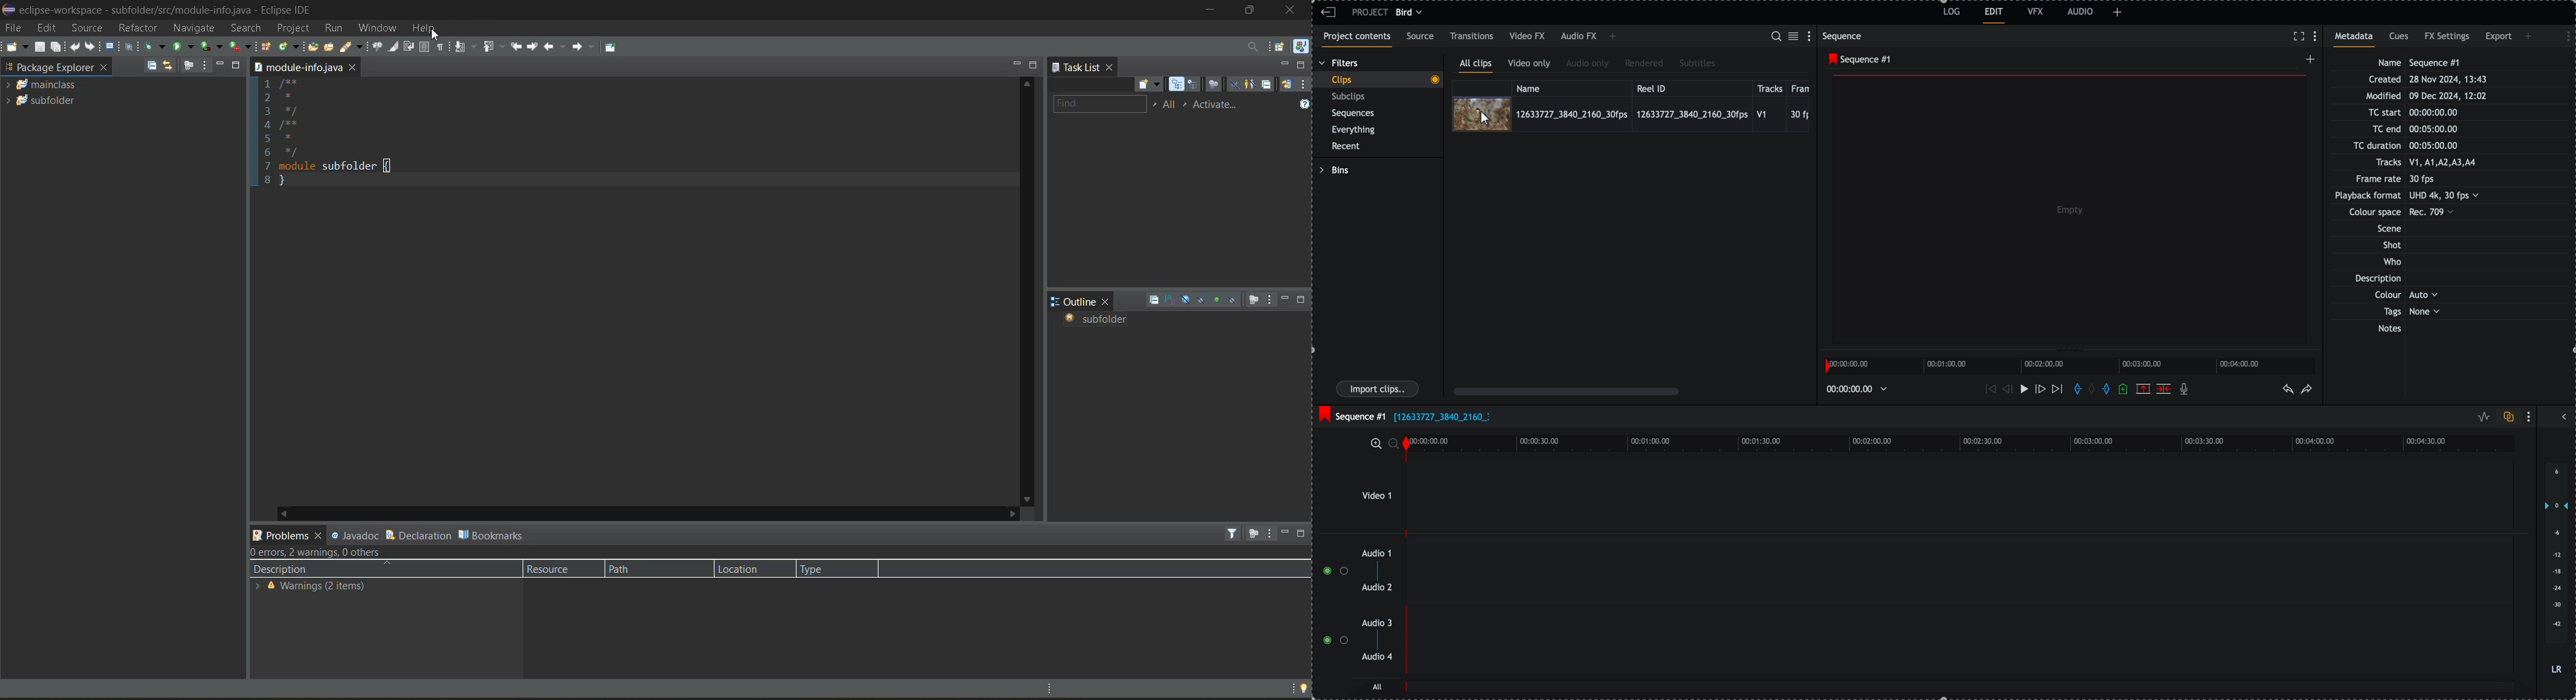  Describe the element at coordinates (476, 132) in the screenshot. I see `1 /** 2  * 3  */ 4 /** 5 * 6 */ 7 module subfolder { 8 }` at that location.